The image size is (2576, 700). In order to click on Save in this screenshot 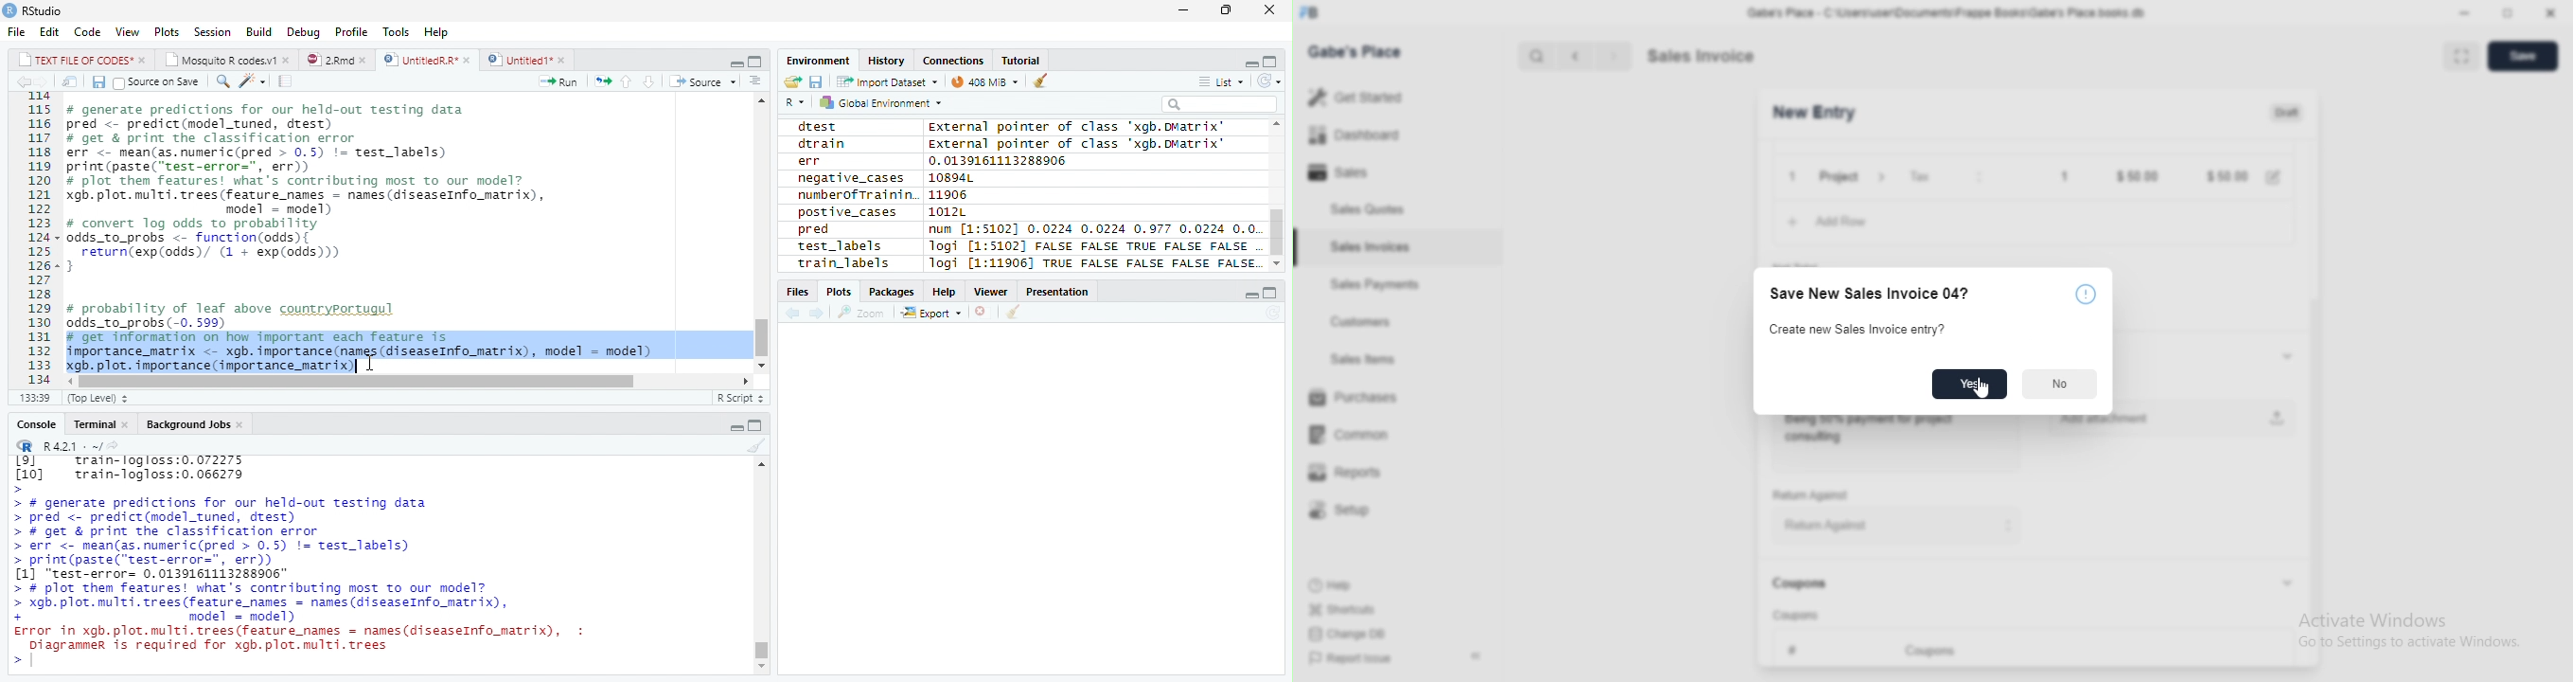, I will do `click(96, 81)`.